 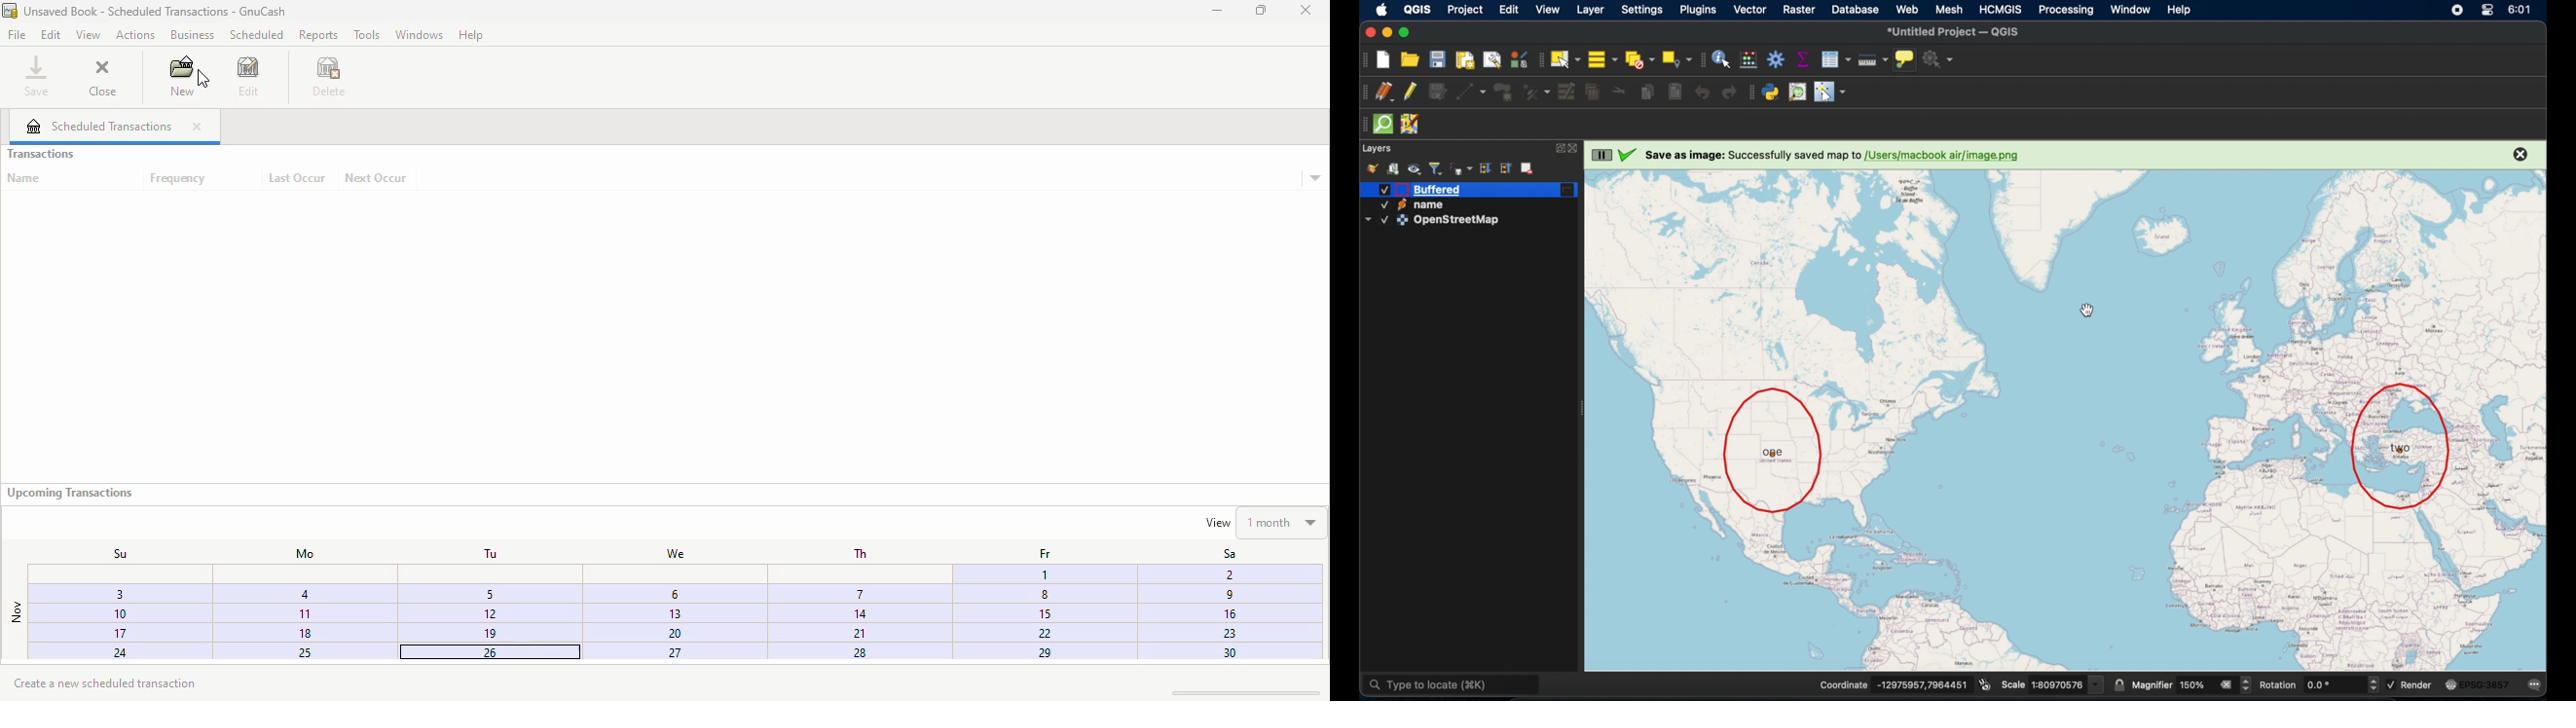 I want to click on 17, so click(x=101, y=635).